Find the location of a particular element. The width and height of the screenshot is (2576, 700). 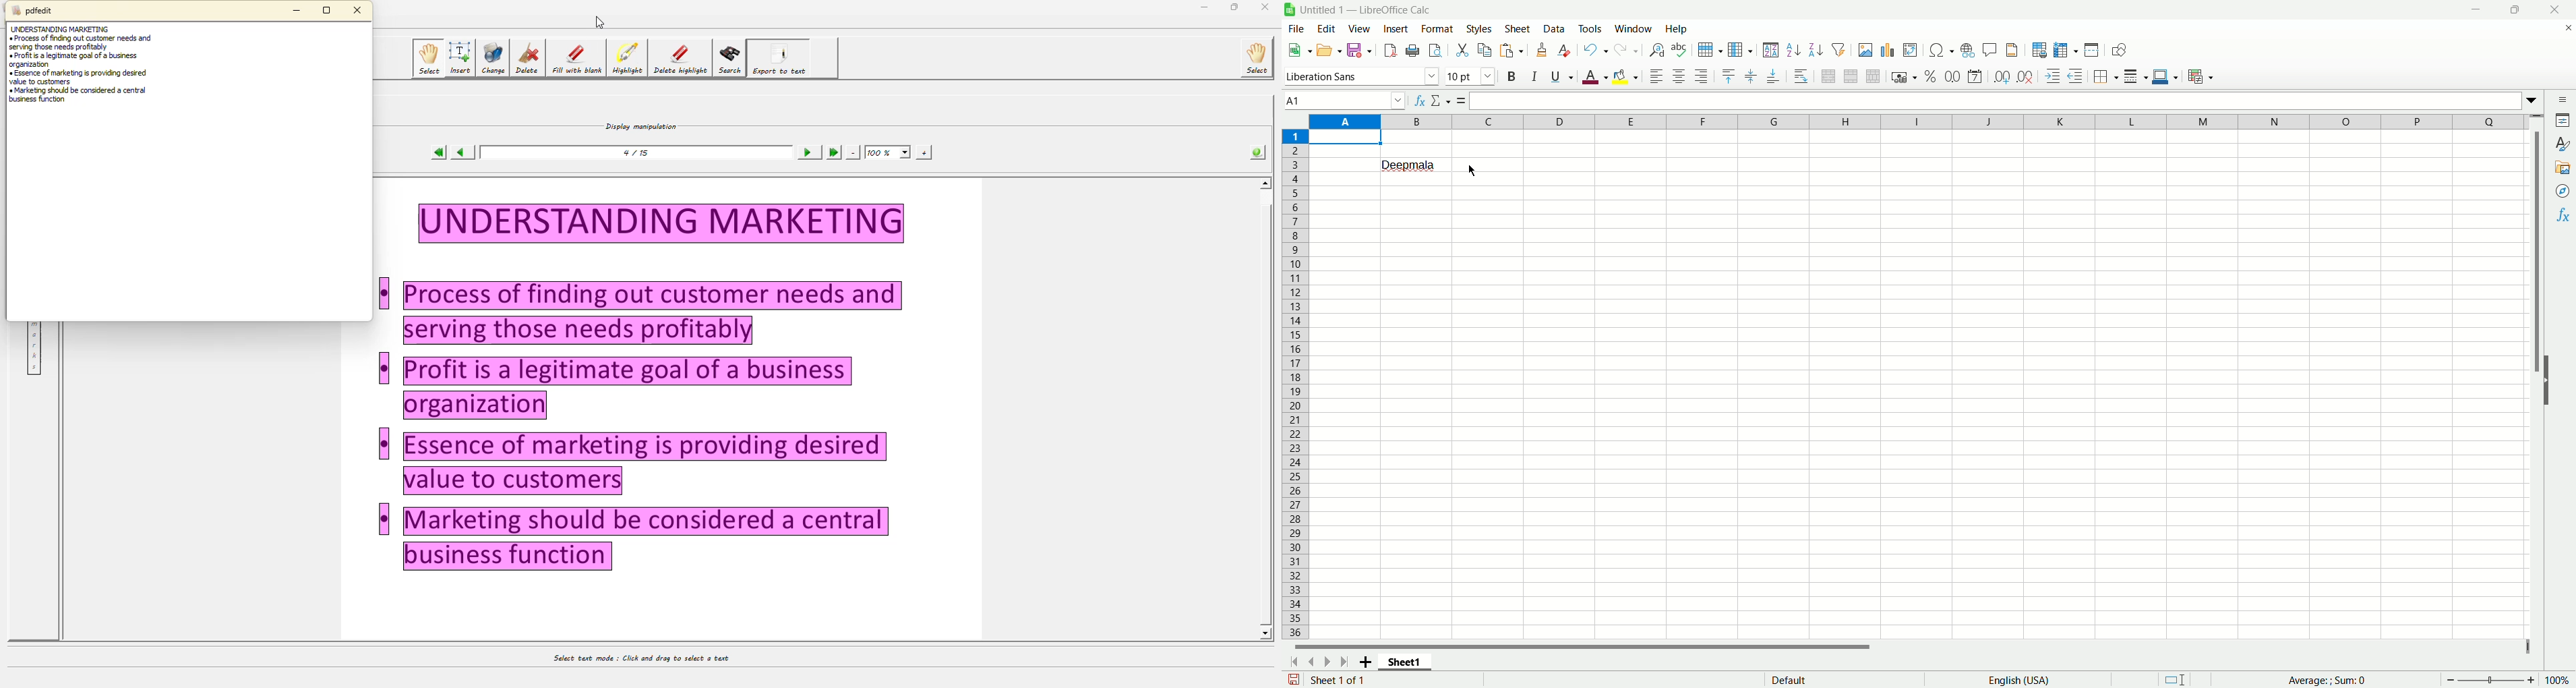

function wizard is located at coordinates (1420, 101).